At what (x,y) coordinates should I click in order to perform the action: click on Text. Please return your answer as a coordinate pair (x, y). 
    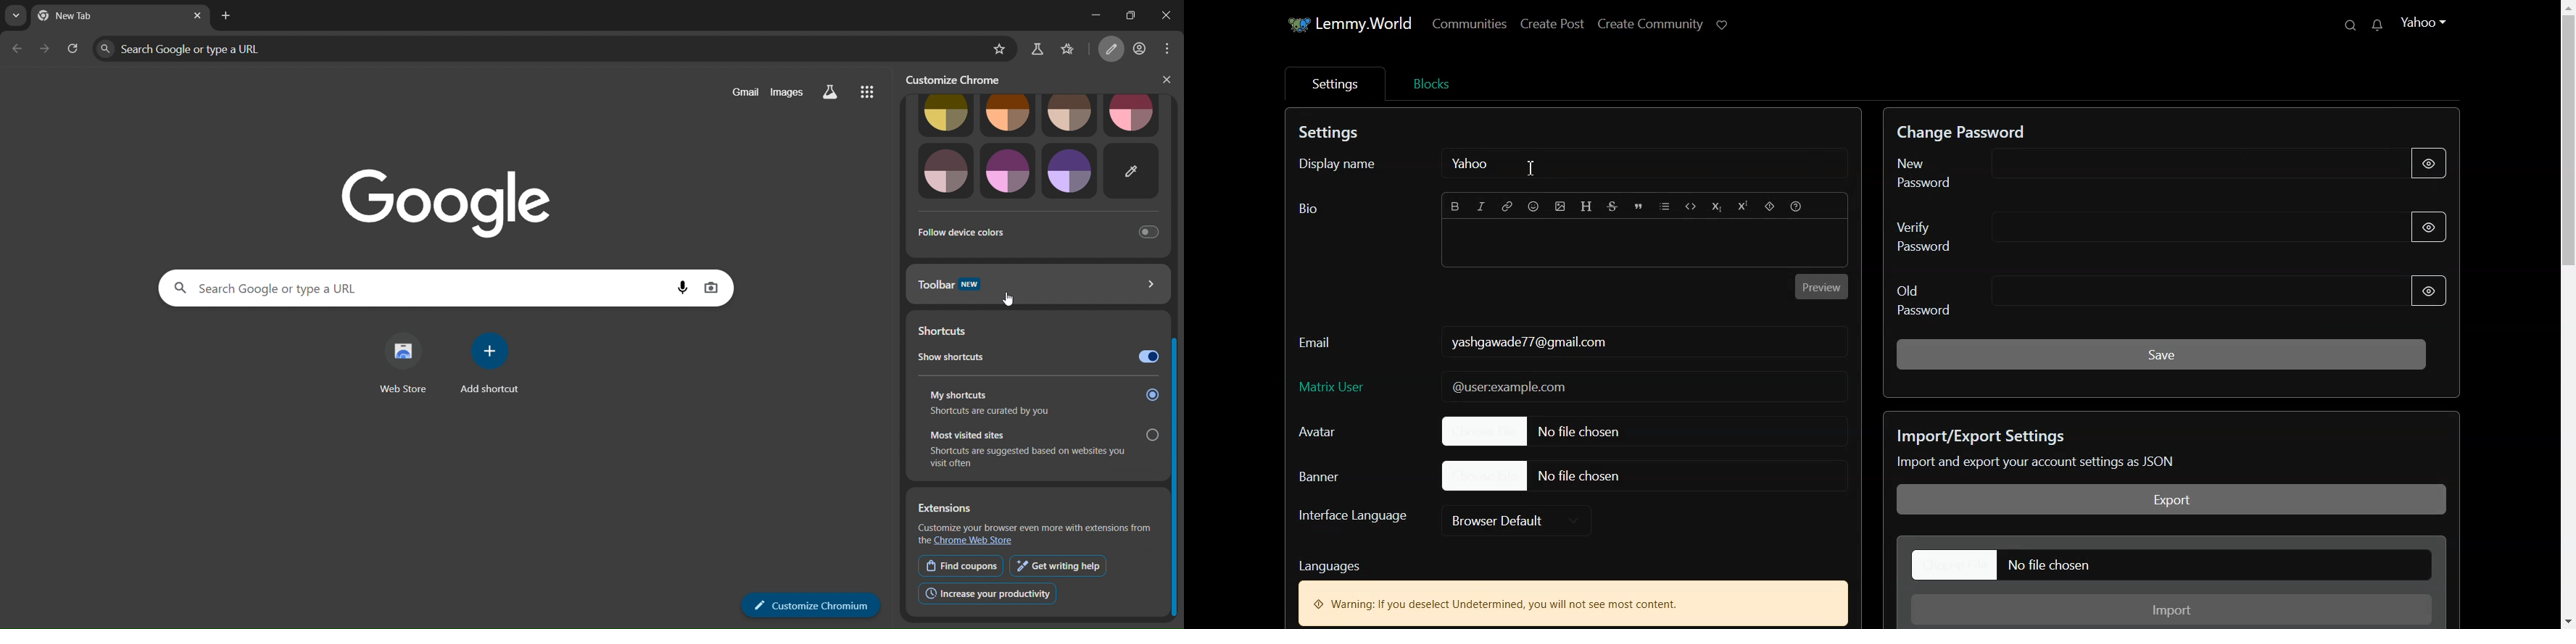
    Looking at the image, I should click on (1309, 209).